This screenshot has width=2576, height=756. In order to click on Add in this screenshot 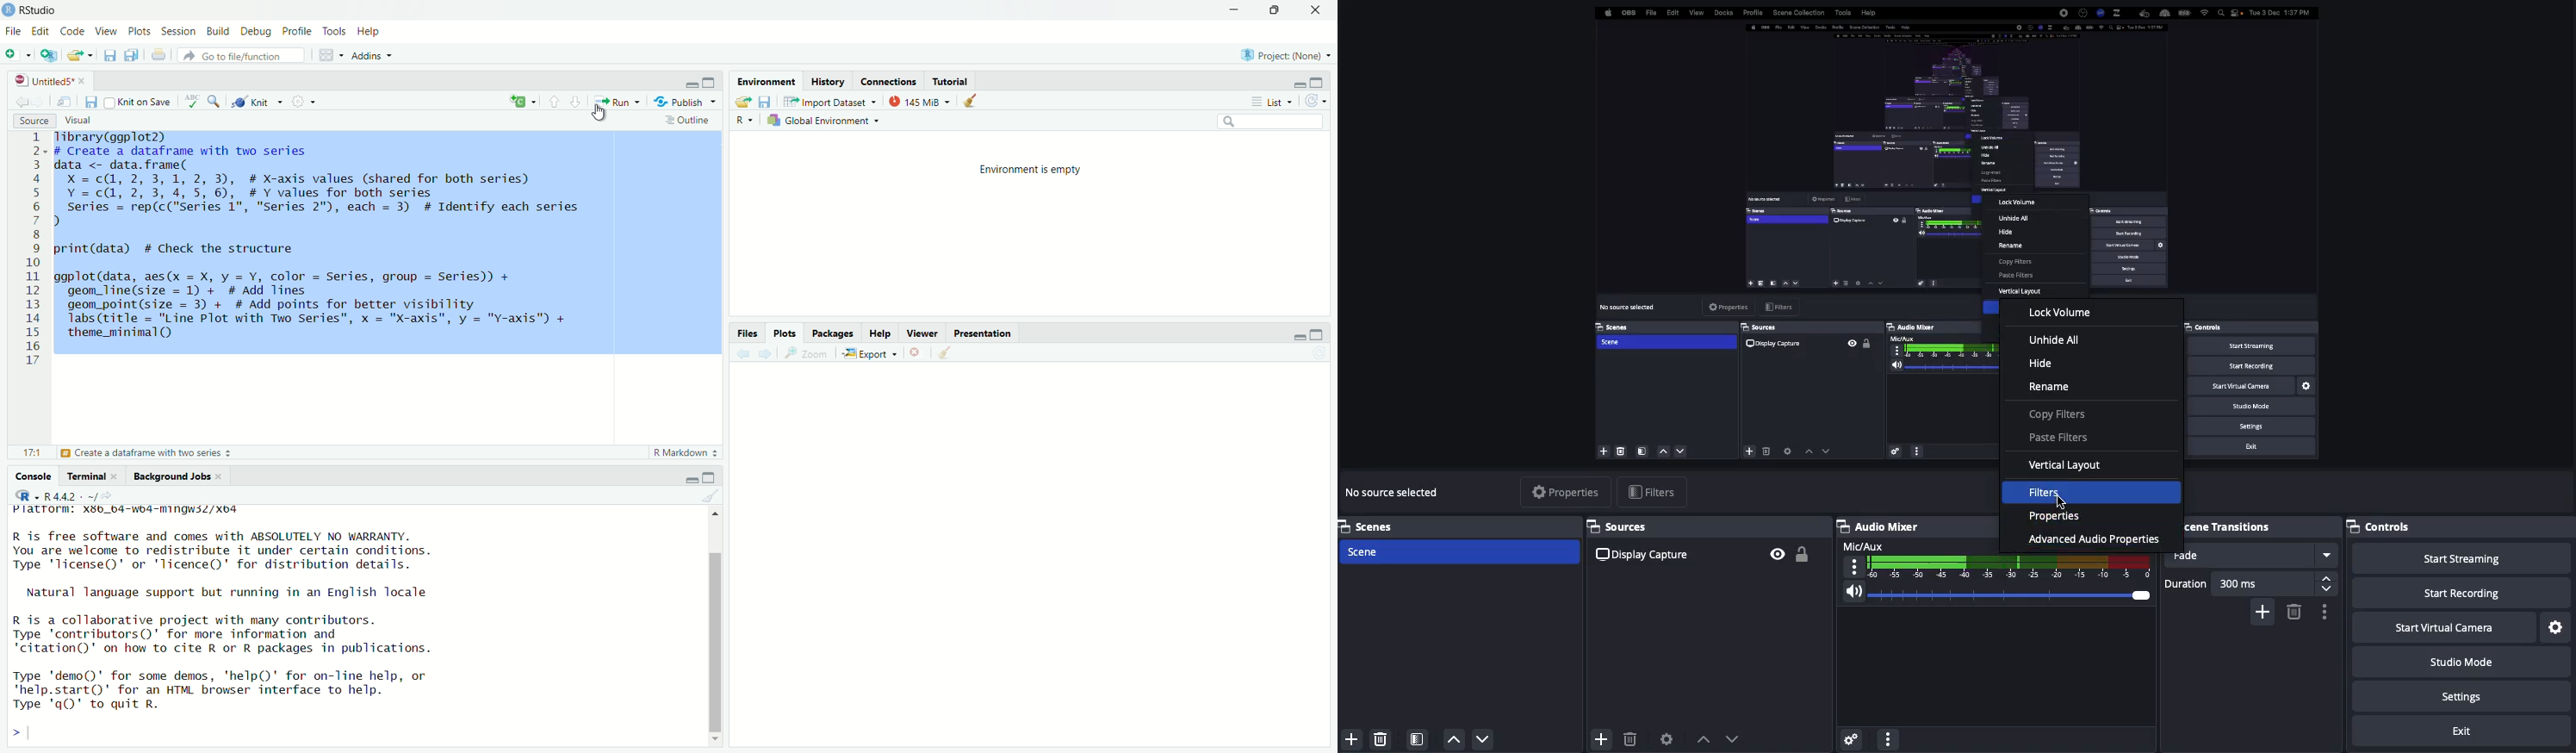, I will do `click(2262, 613)`.